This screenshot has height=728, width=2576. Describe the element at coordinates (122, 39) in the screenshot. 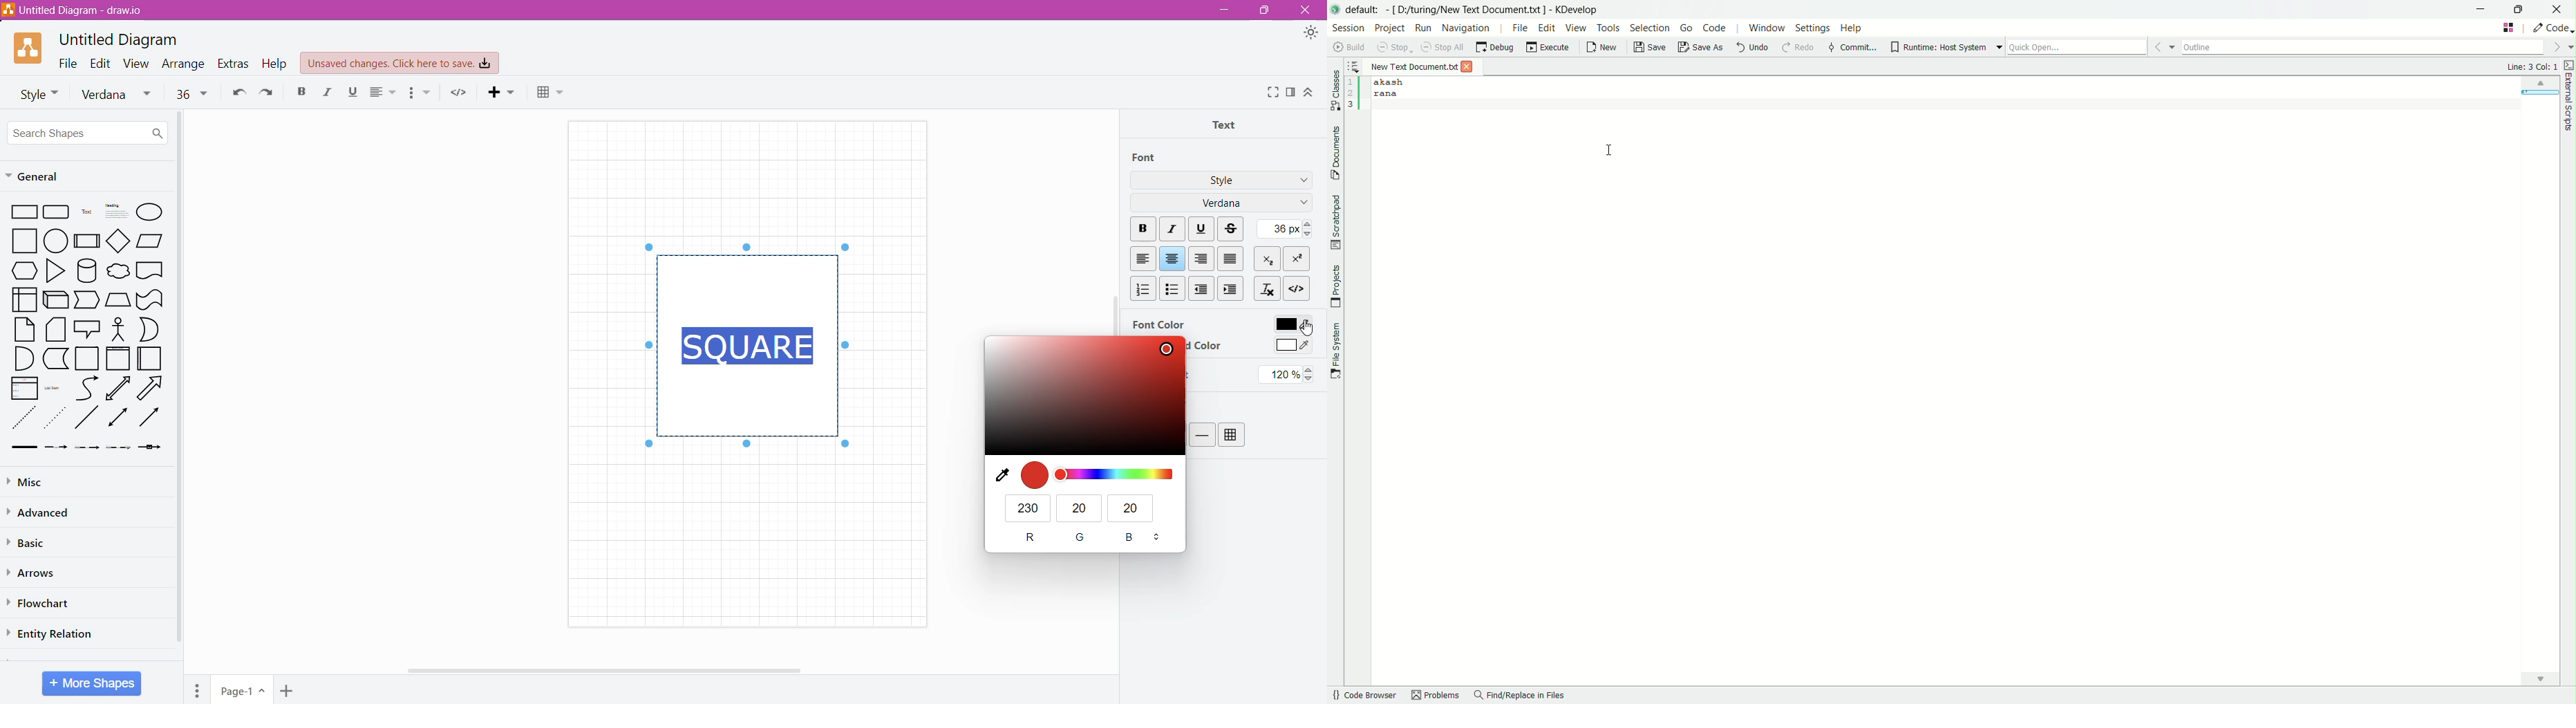

I see `Untitled Diagram` at that location.